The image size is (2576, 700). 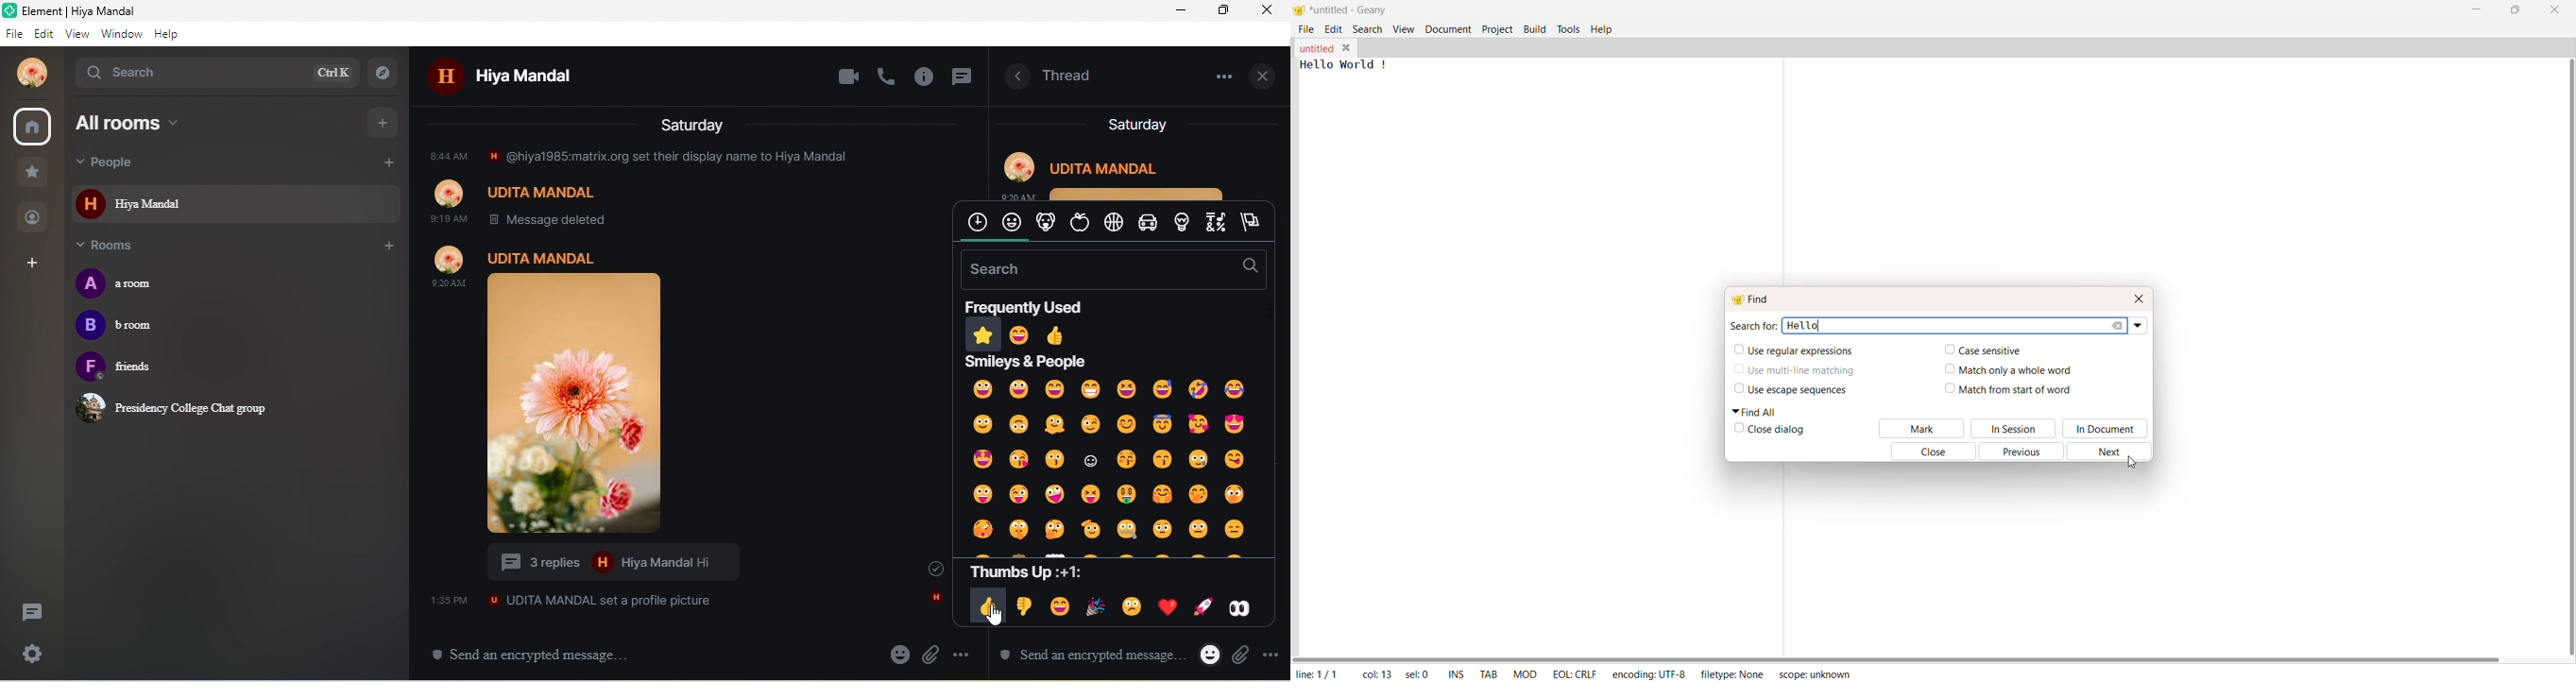 What do you see at coordinates (386, 72) in the screenshot?
I see `explore` at bounding box center [386, 72].